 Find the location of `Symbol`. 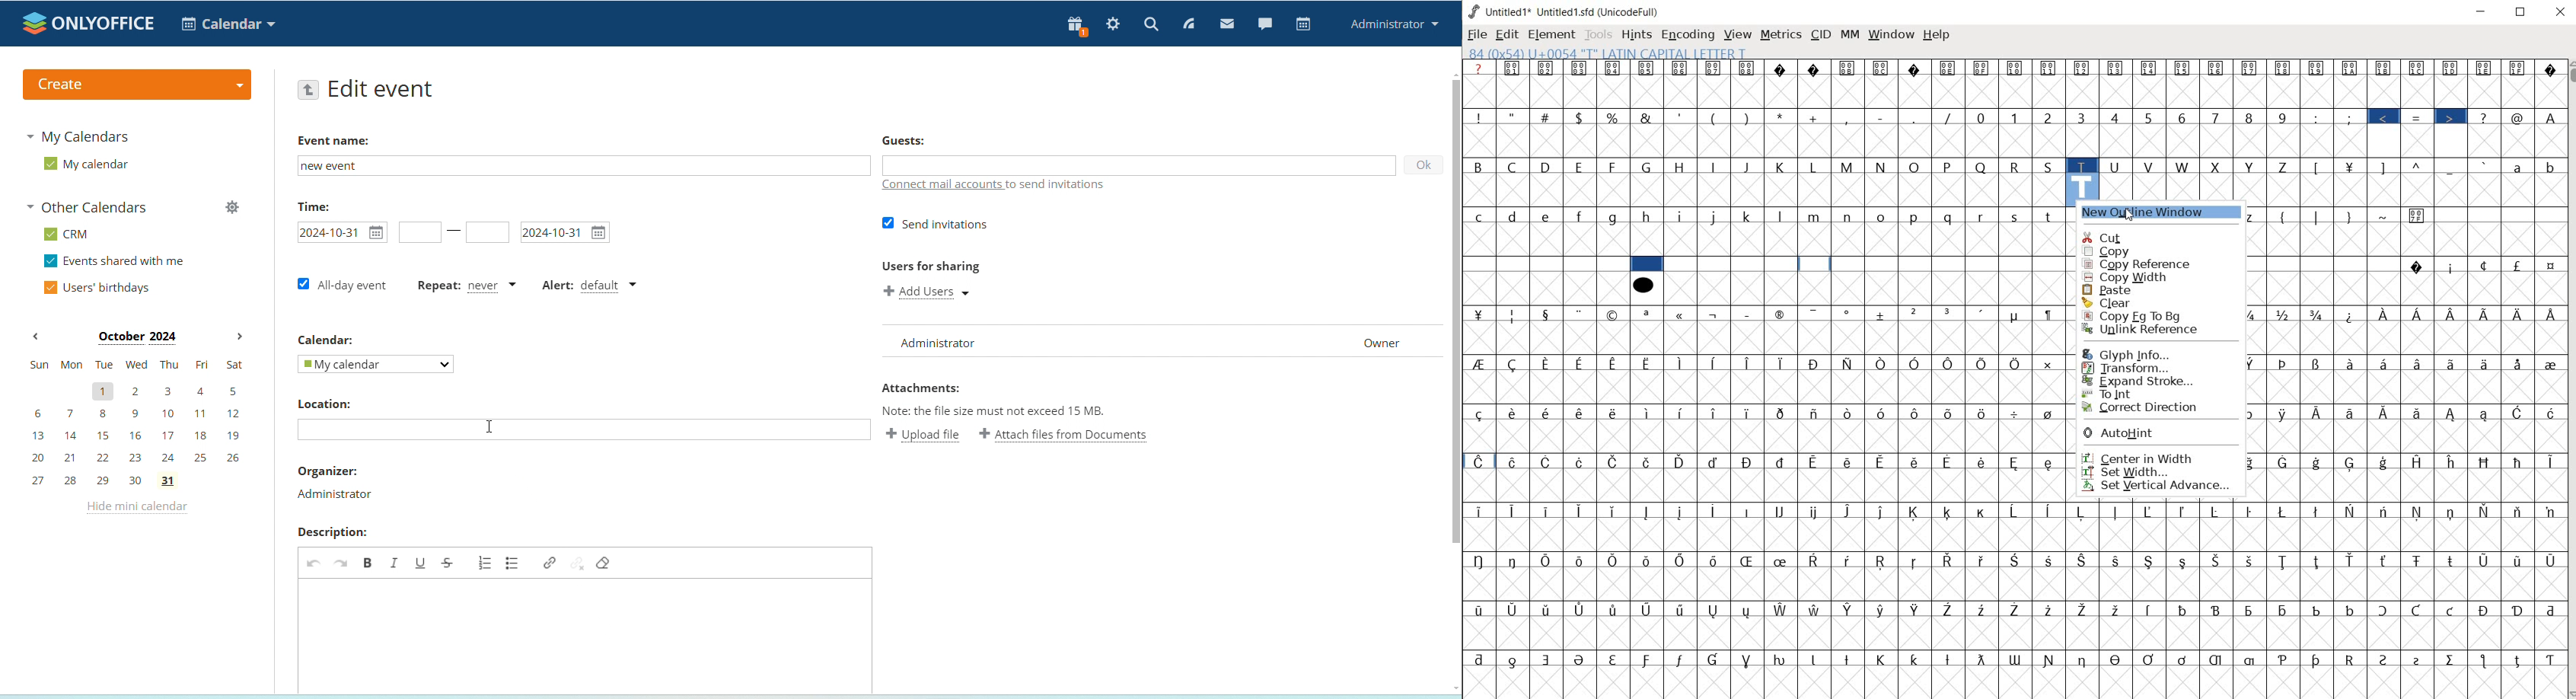

Symbol is located at coordinates (2484, 265).